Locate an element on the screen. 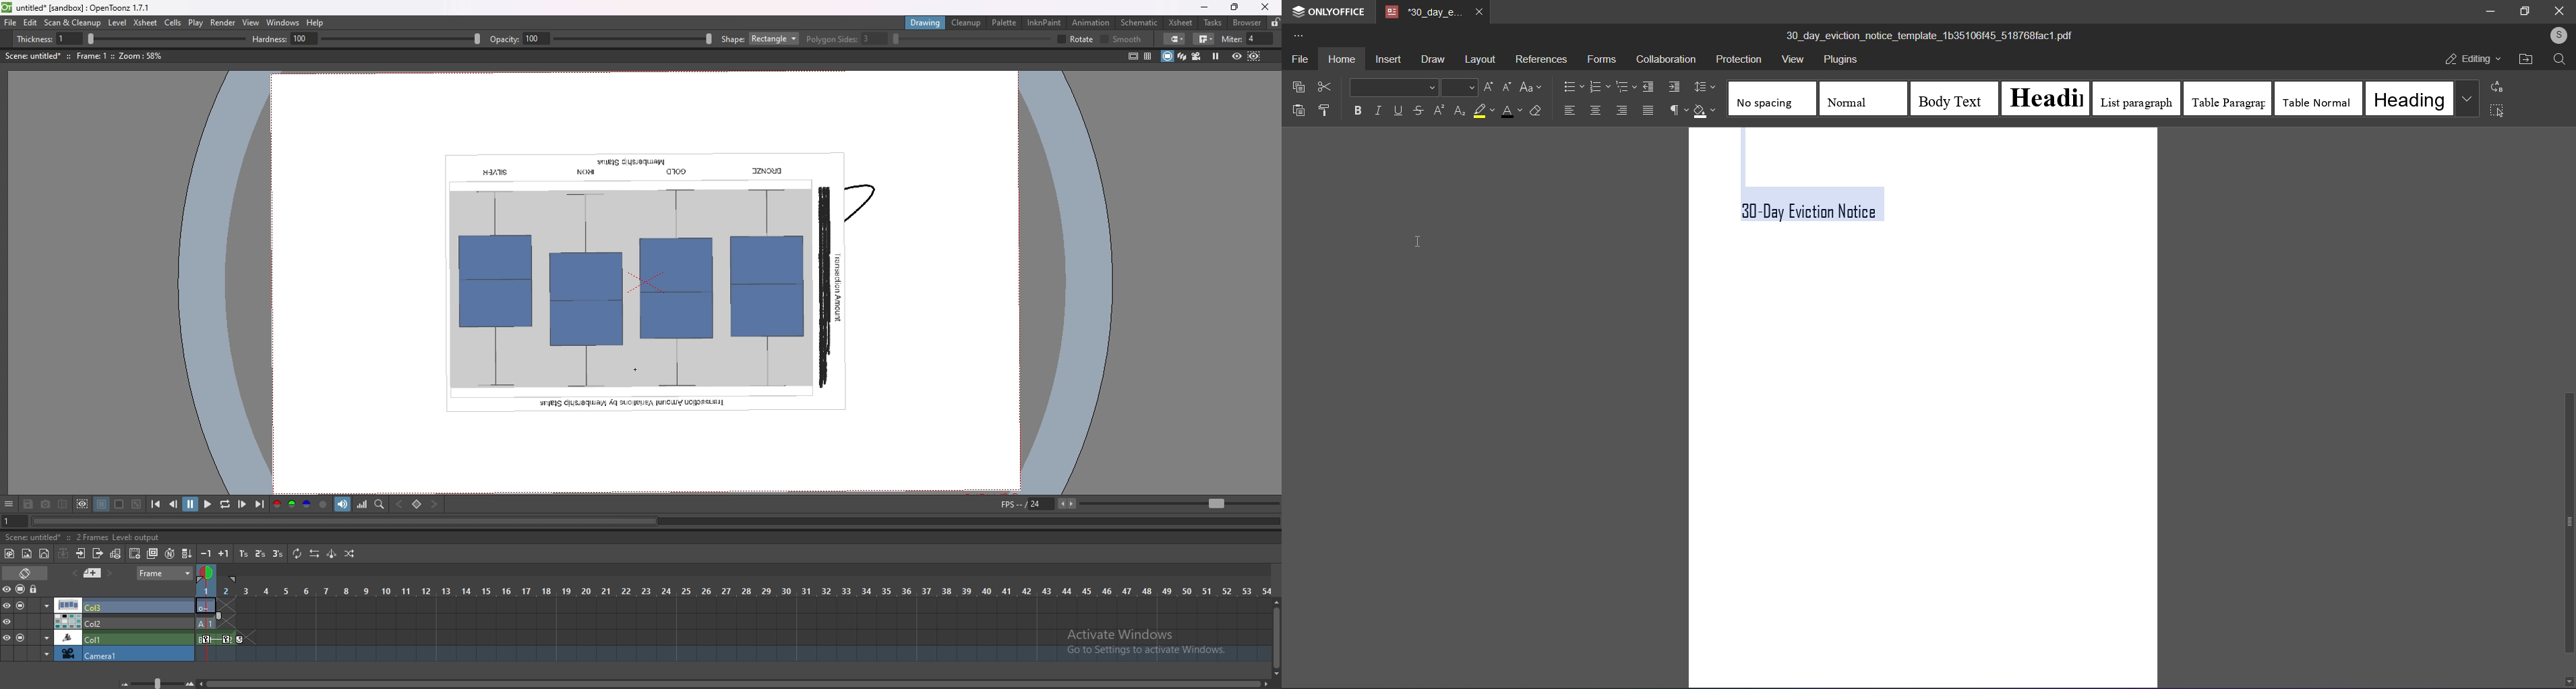 The width and height of the screenshot is (2576, 700). cap is located at coordinates (1084, 39).